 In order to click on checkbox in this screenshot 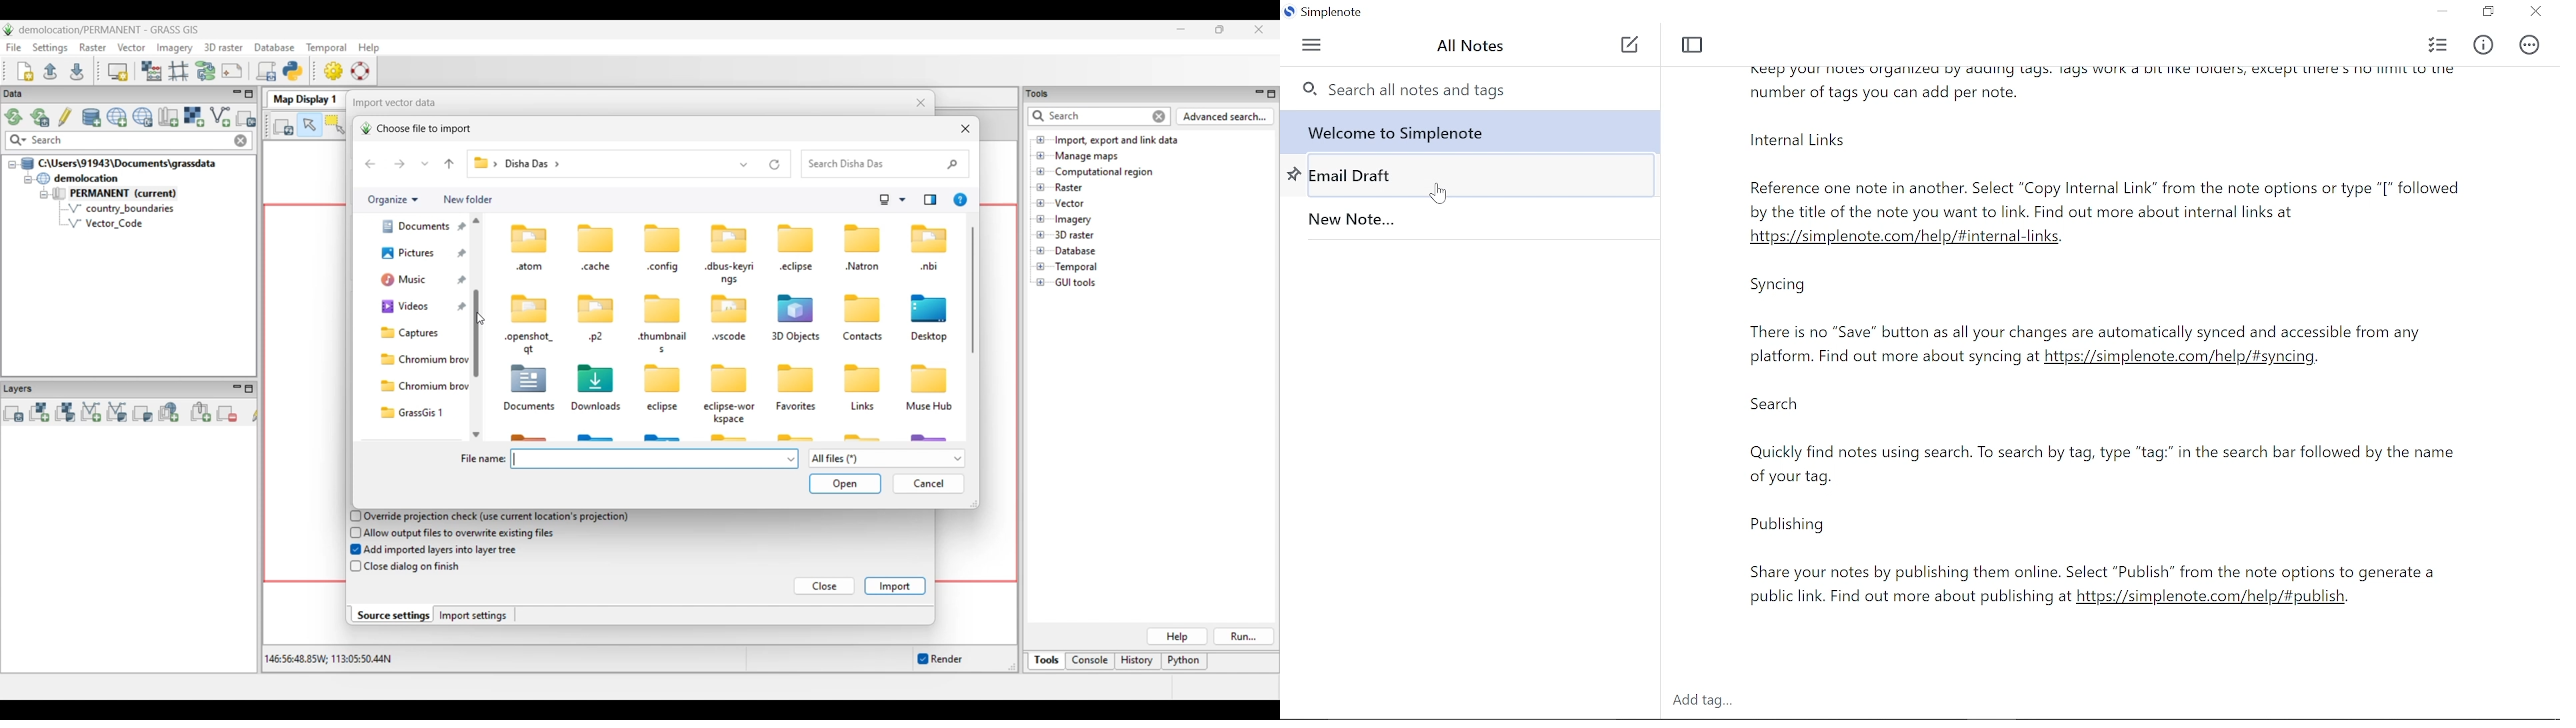, I will do `click(354, 567)`.